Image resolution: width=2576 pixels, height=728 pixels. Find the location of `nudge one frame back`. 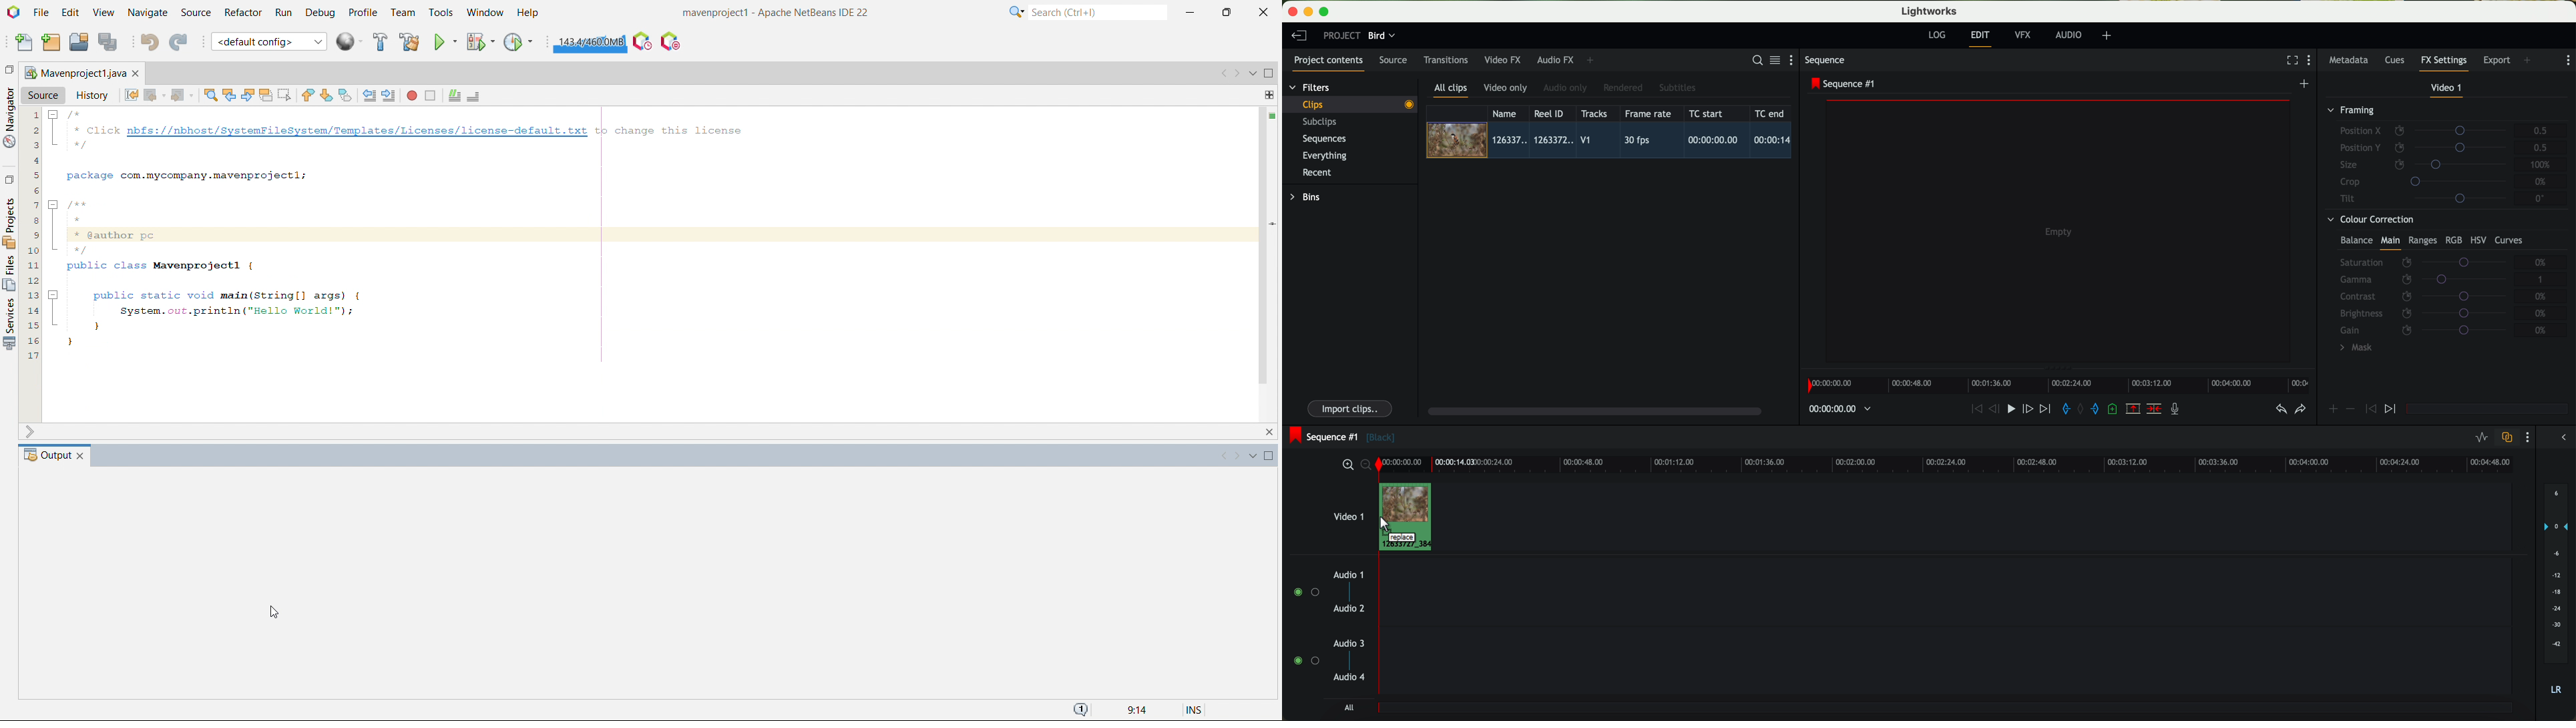

nudge one frame back is located at coordinates (1996, 410).